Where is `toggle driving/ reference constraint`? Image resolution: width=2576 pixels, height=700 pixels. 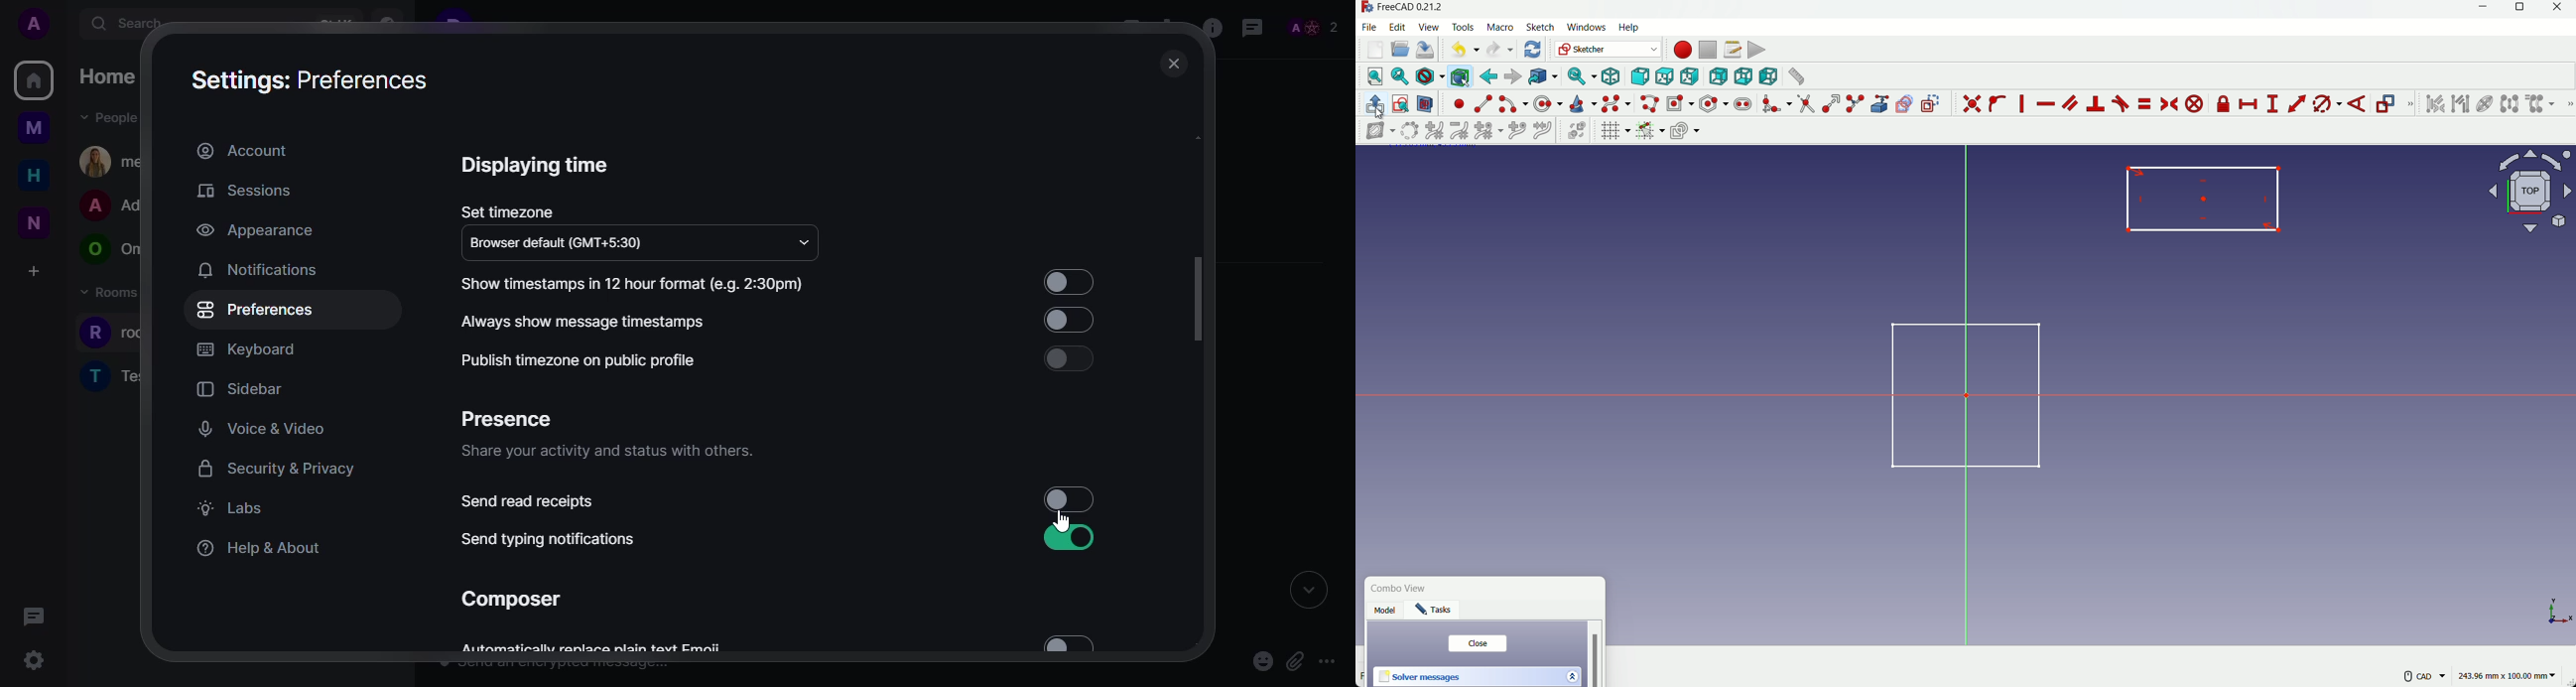
toggle driving/ reference constraint is located at coordinates (2388, 105).